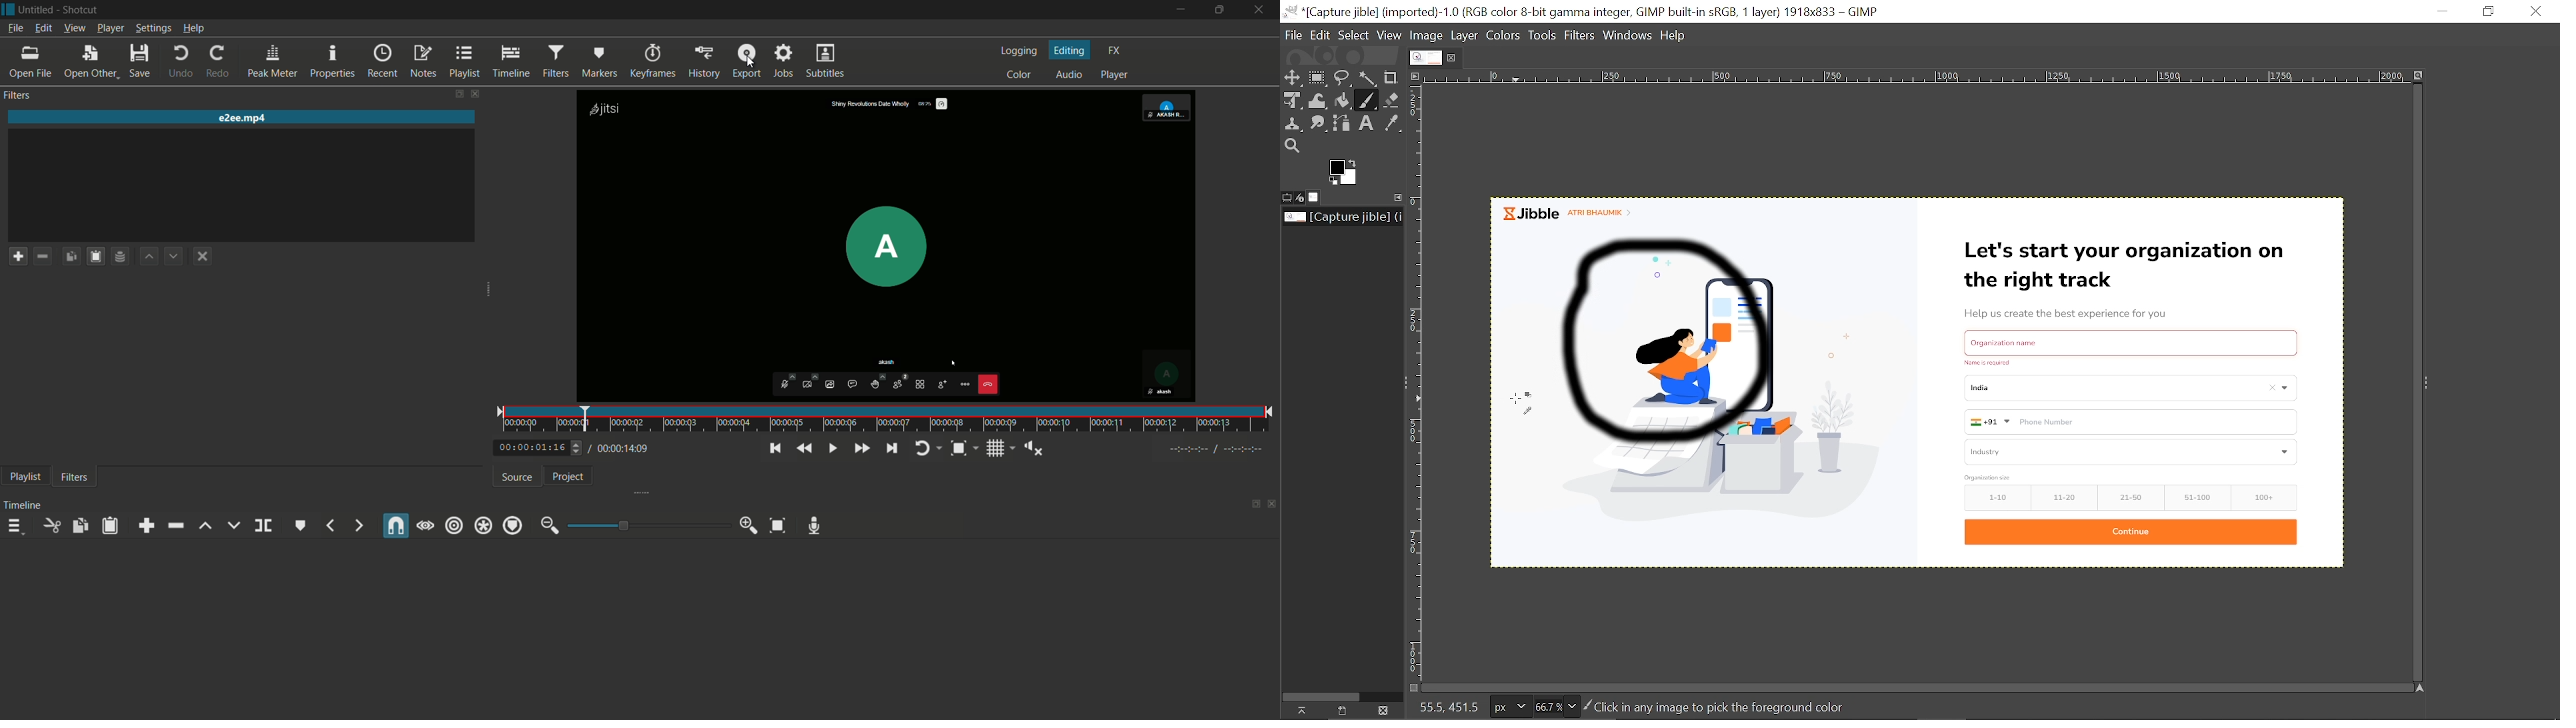 This screenshot has width=2576, height=728. I want to click on zoom out, so click(547, 526).